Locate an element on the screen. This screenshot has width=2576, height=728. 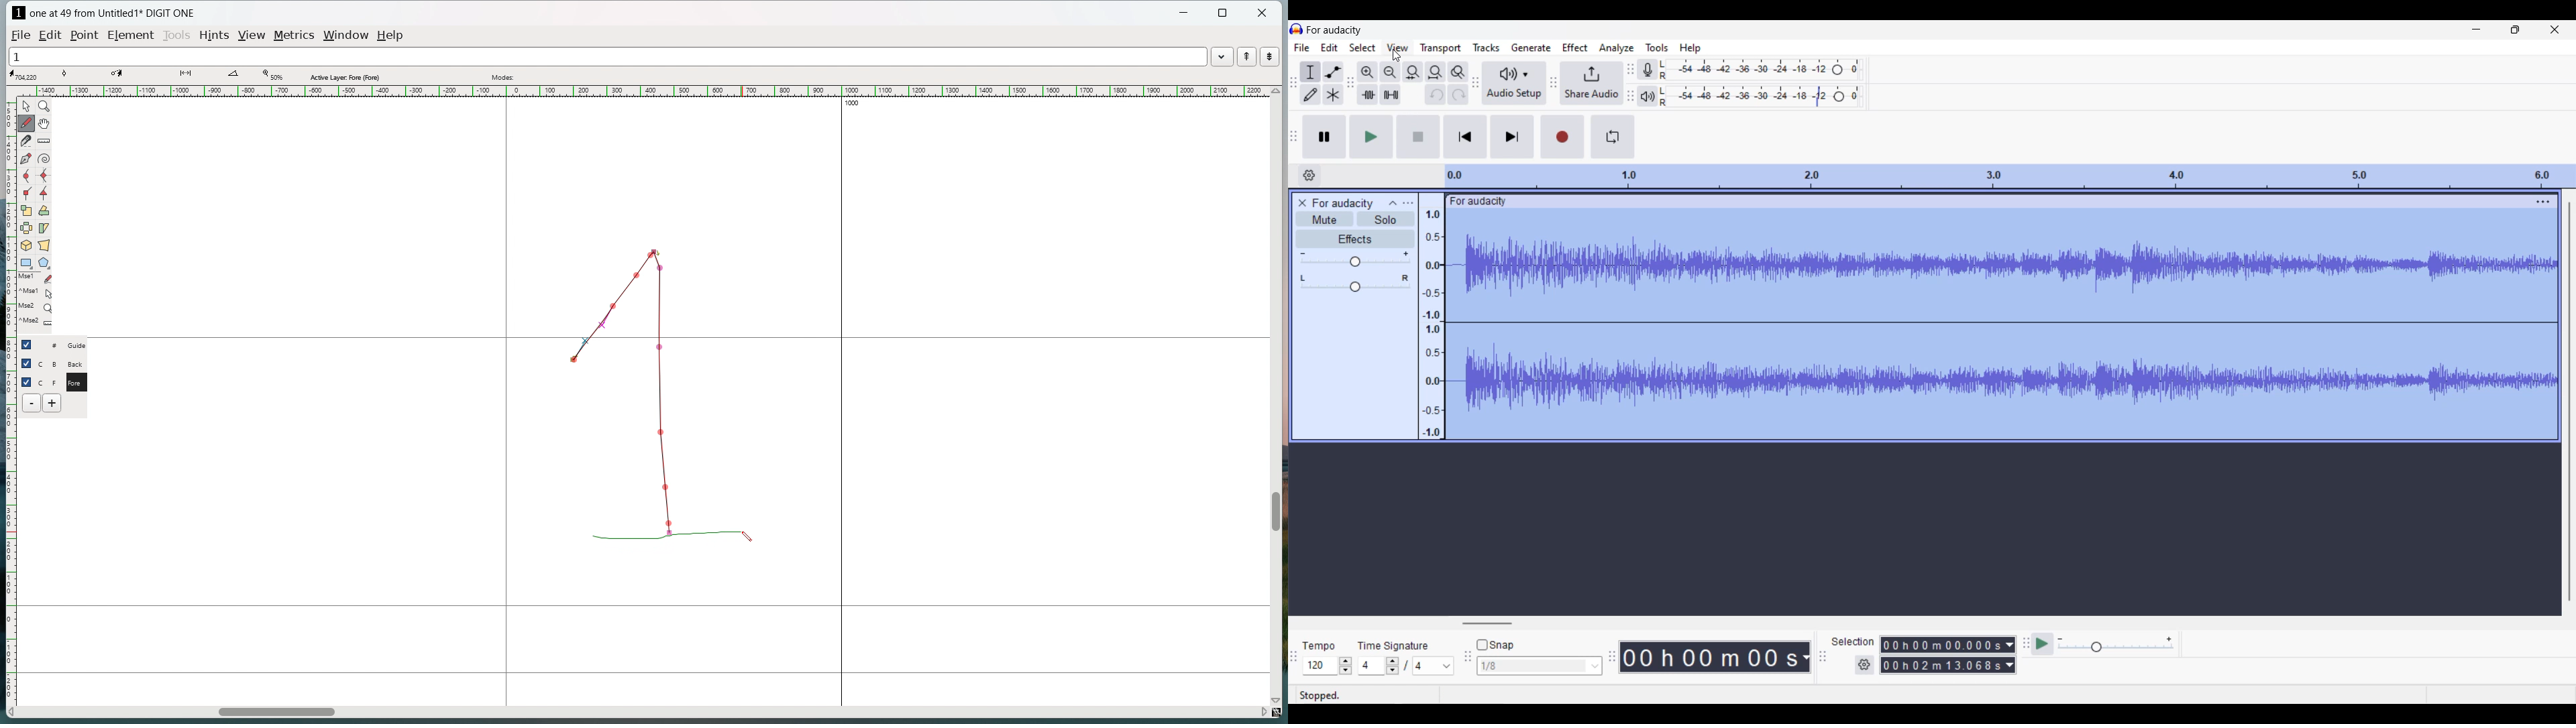
angle between lines is located at coordinates (241, 76).